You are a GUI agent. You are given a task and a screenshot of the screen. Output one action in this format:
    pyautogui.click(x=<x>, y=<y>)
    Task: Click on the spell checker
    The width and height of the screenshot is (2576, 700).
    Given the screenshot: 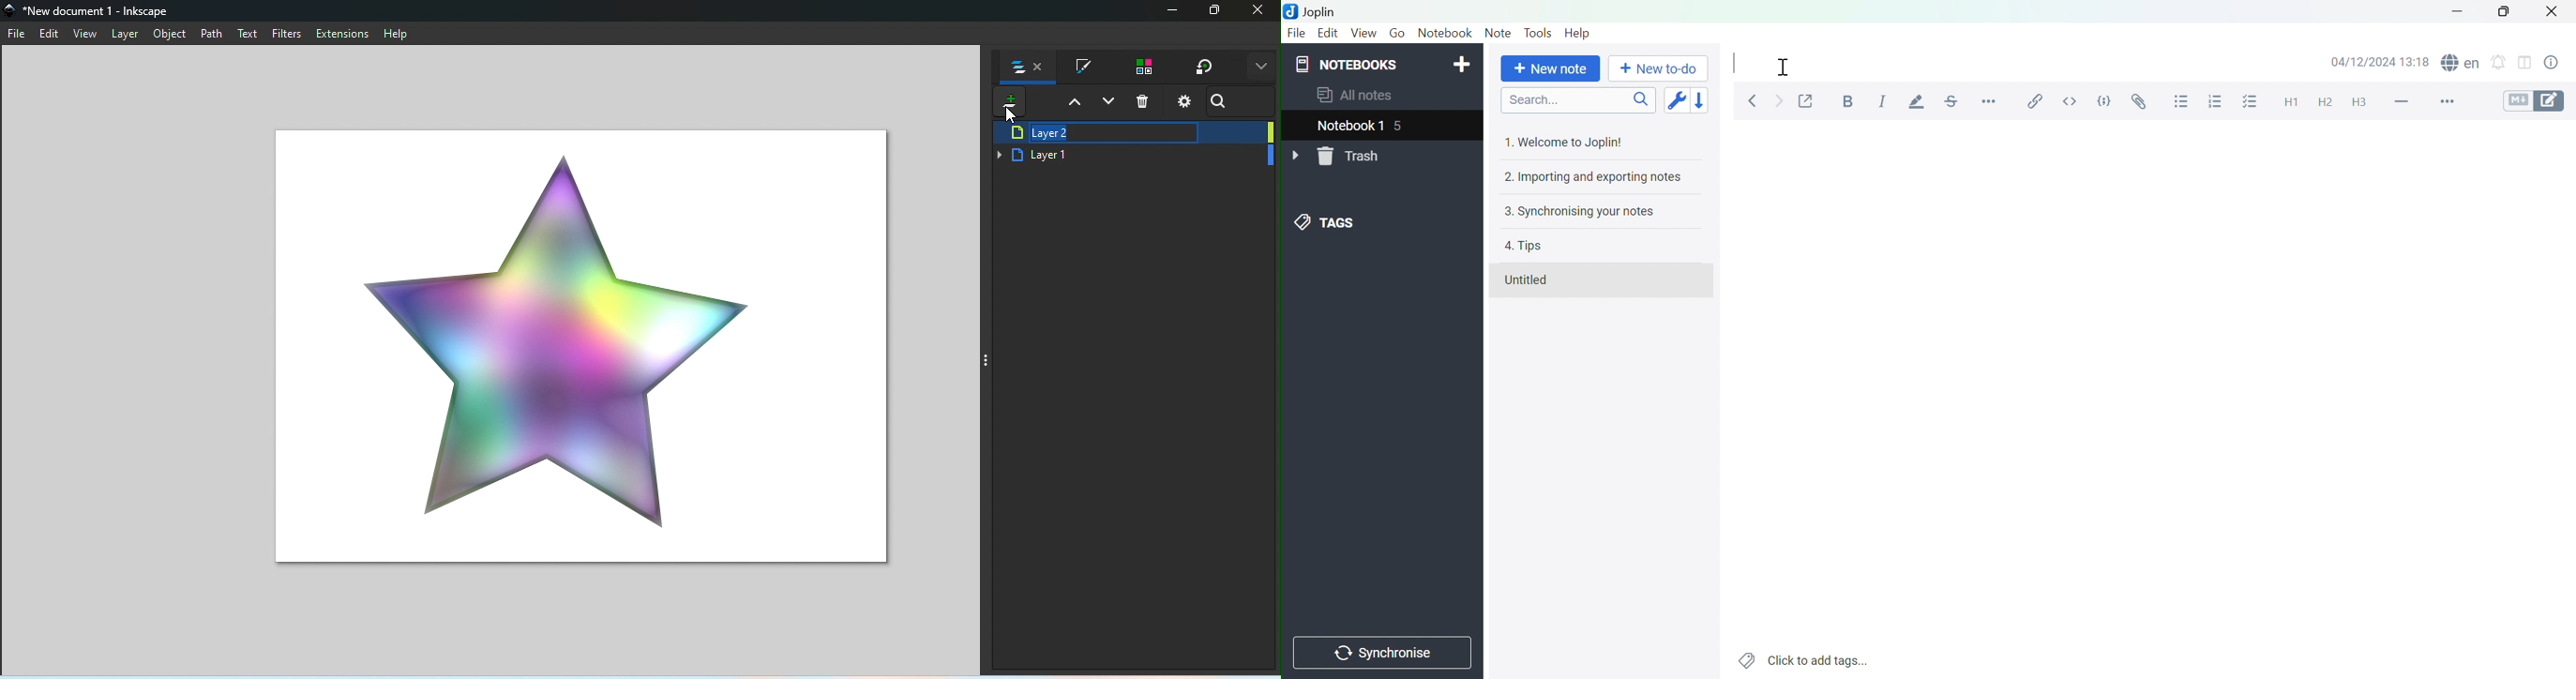 What is the action you would take?
    pyautogui.click(x=2462, y=63)
    